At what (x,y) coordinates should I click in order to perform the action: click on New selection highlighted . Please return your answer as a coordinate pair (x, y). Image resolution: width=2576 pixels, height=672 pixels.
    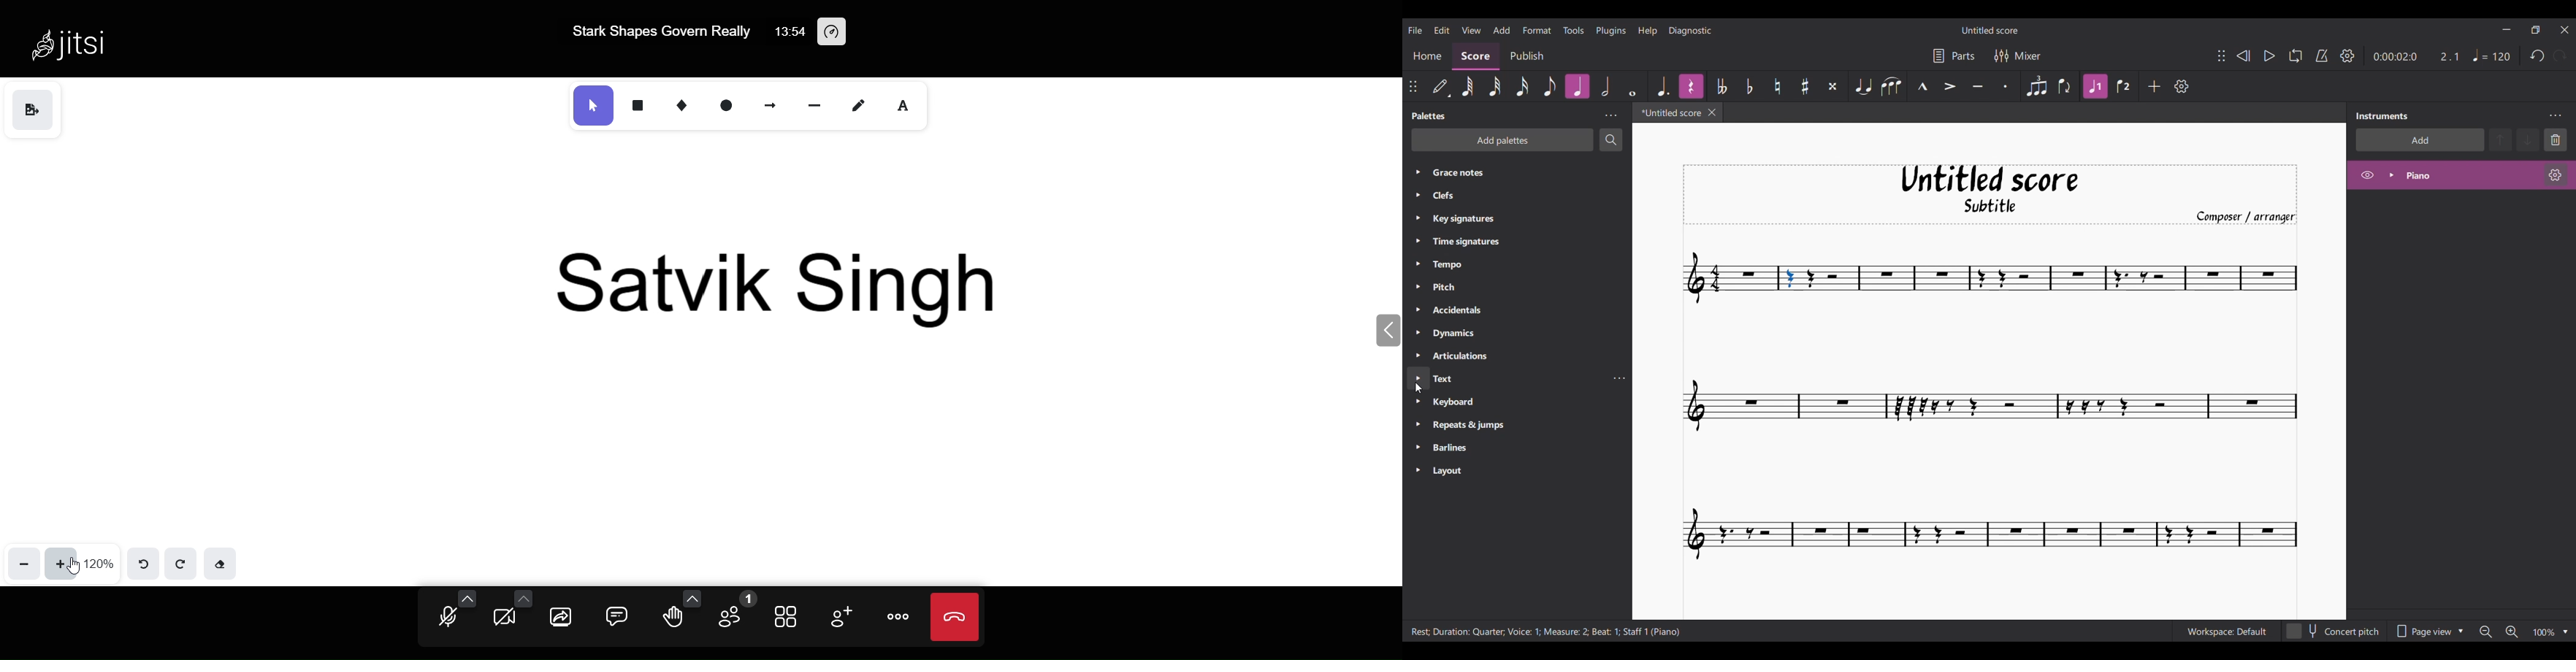
    Looking at the image, I should click on (1418, 378).